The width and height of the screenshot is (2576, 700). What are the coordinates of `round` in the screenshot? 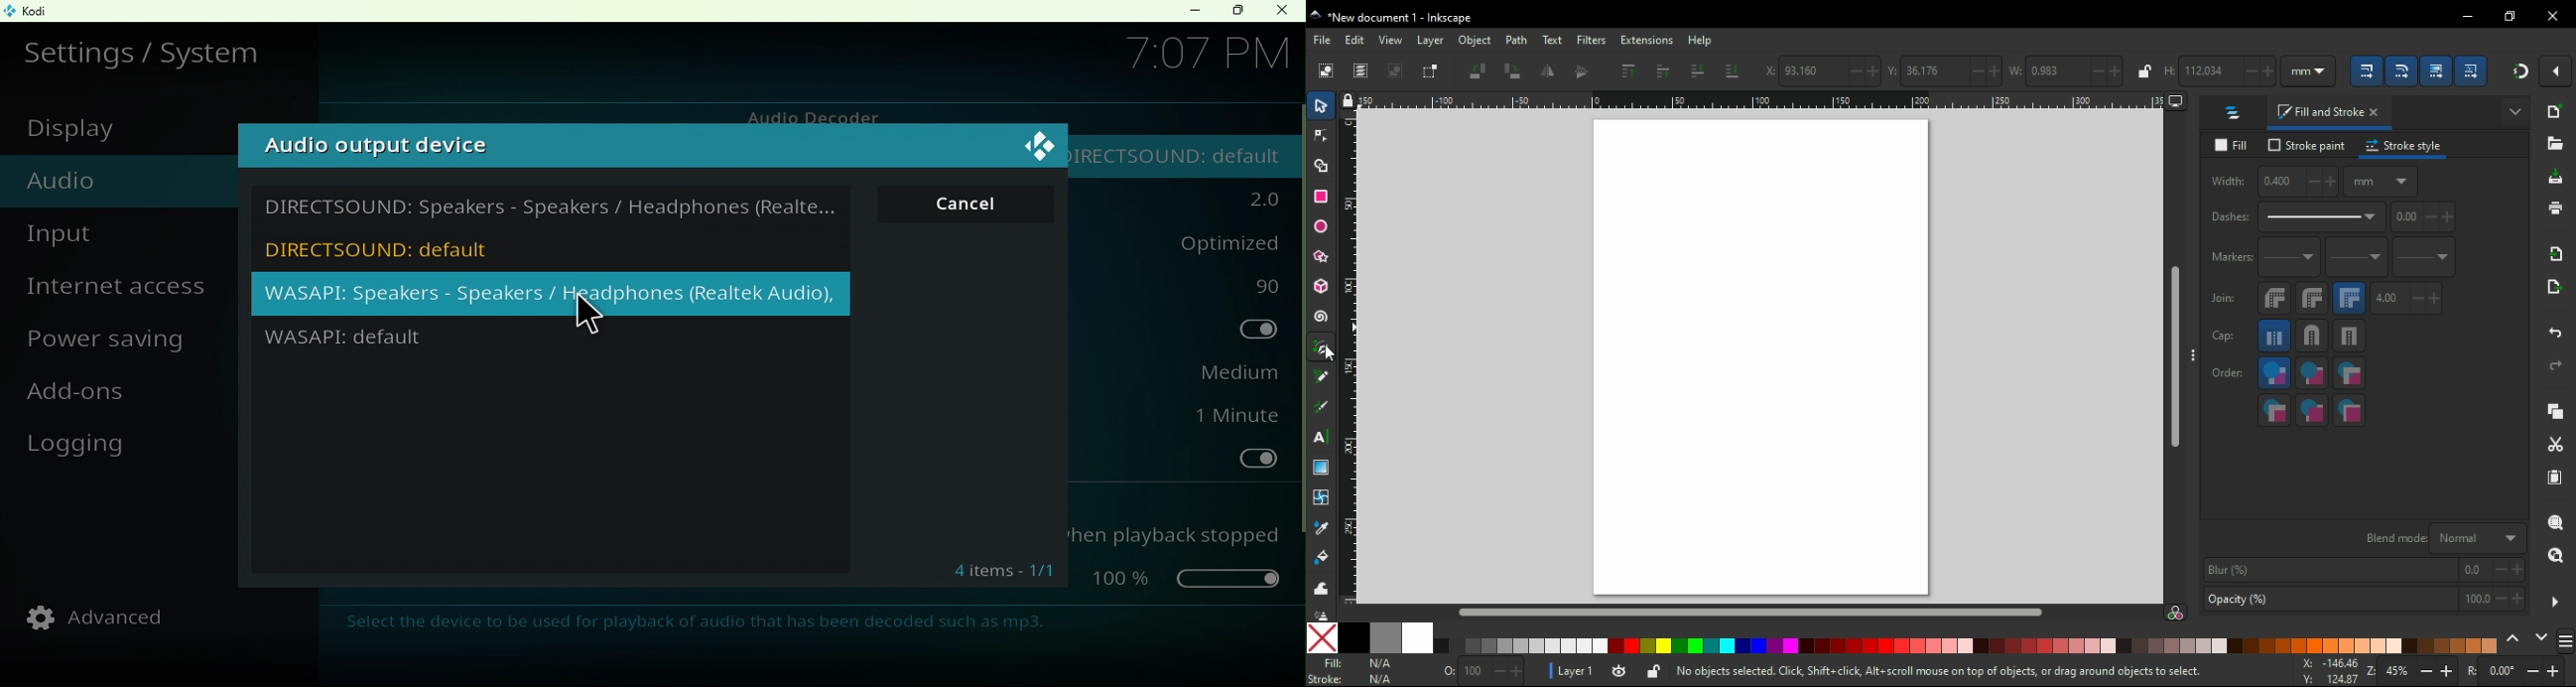 It's located at (2311, 336).